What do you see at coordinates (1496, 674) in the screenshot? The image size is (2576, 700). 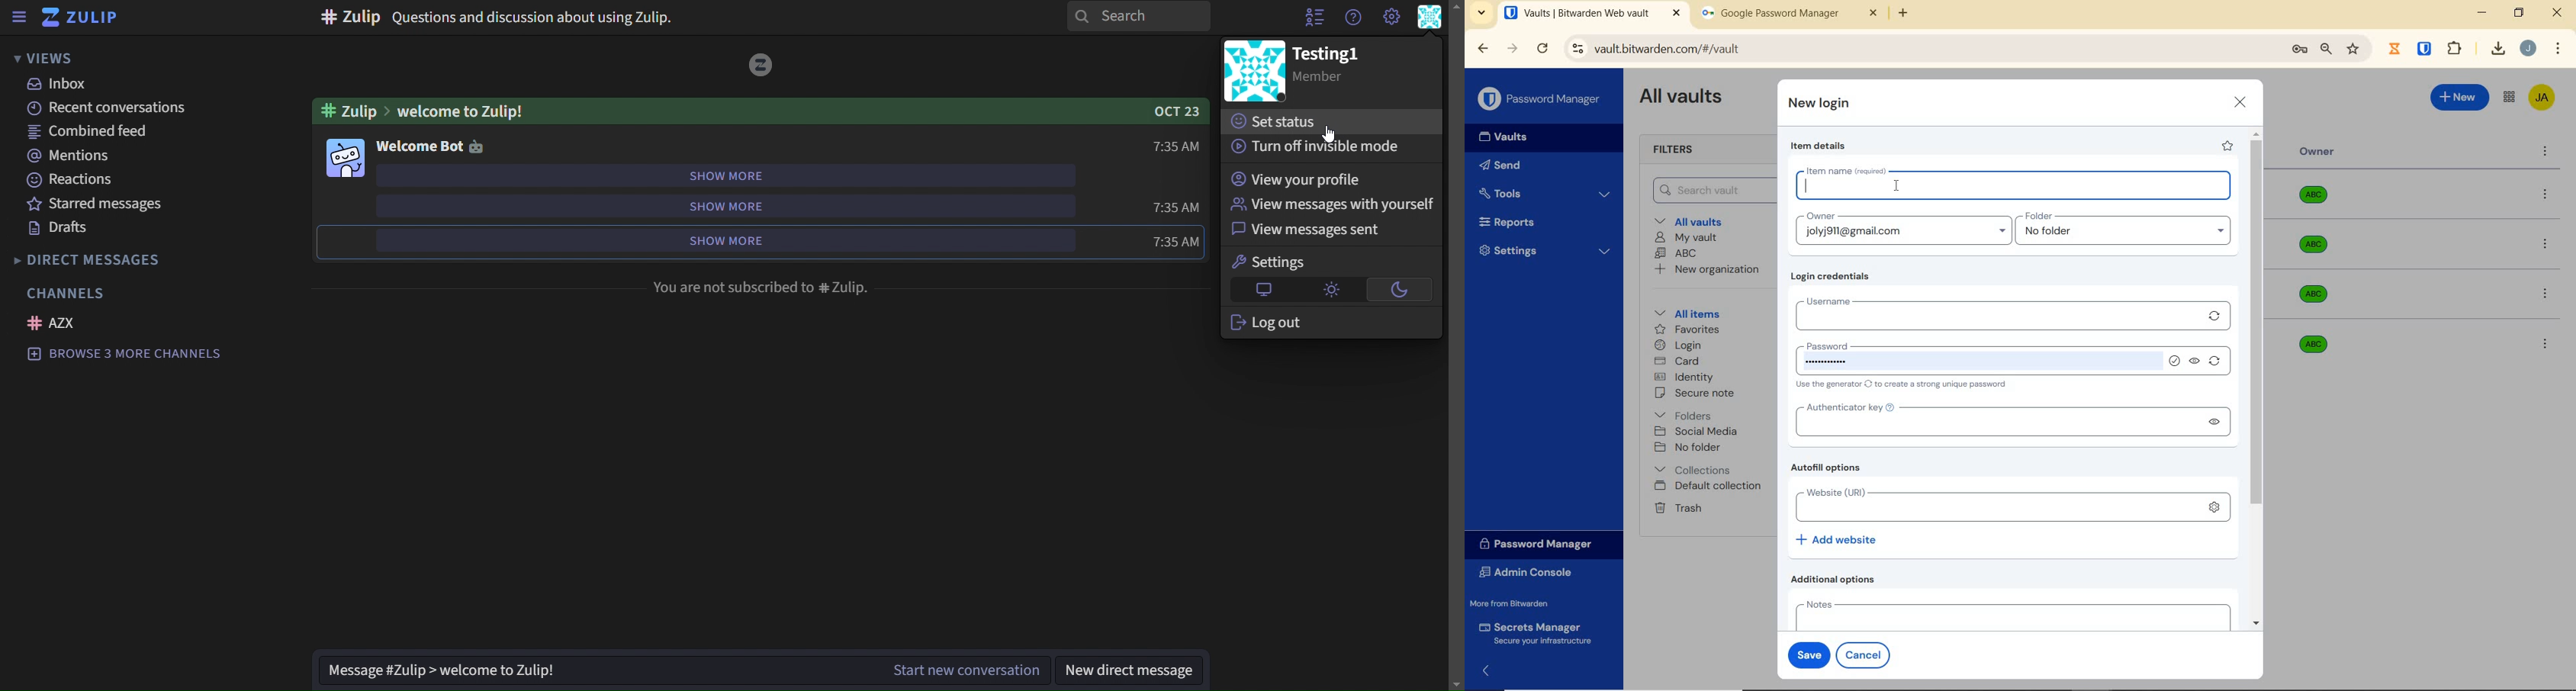 I see `close side bar` at bounding box center [1496, 674].